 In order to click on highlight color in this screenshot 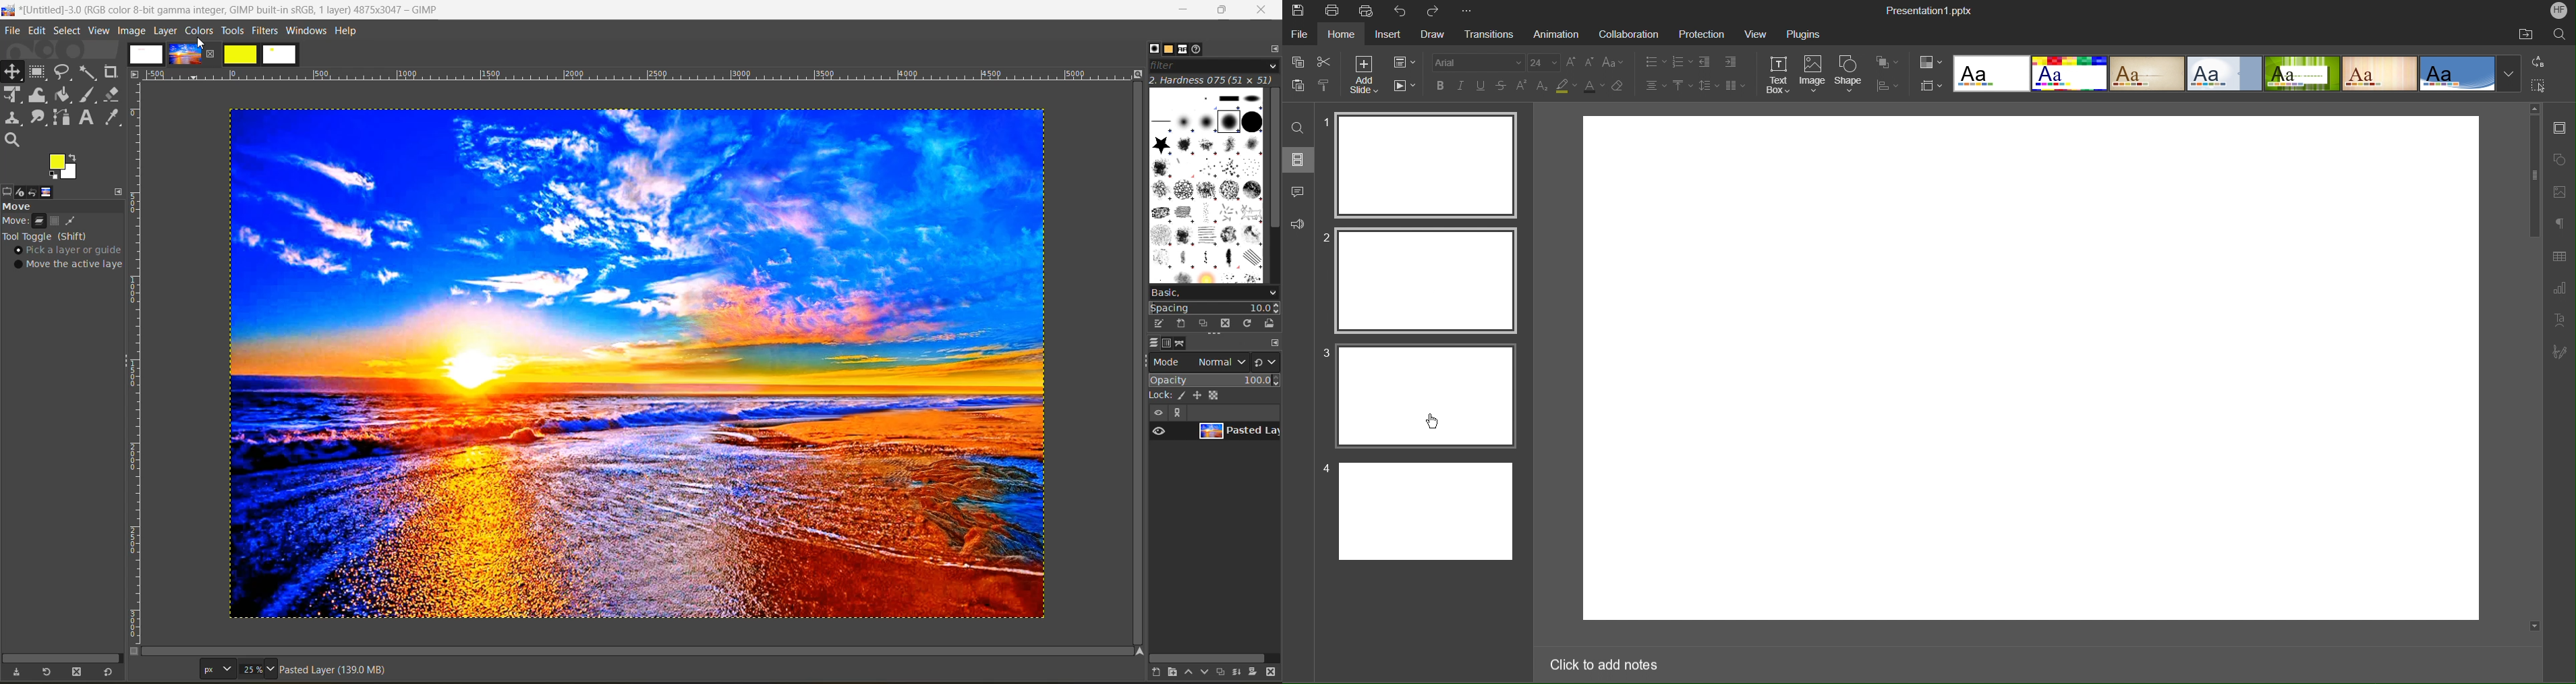, I will do `click(1566, 88)`.